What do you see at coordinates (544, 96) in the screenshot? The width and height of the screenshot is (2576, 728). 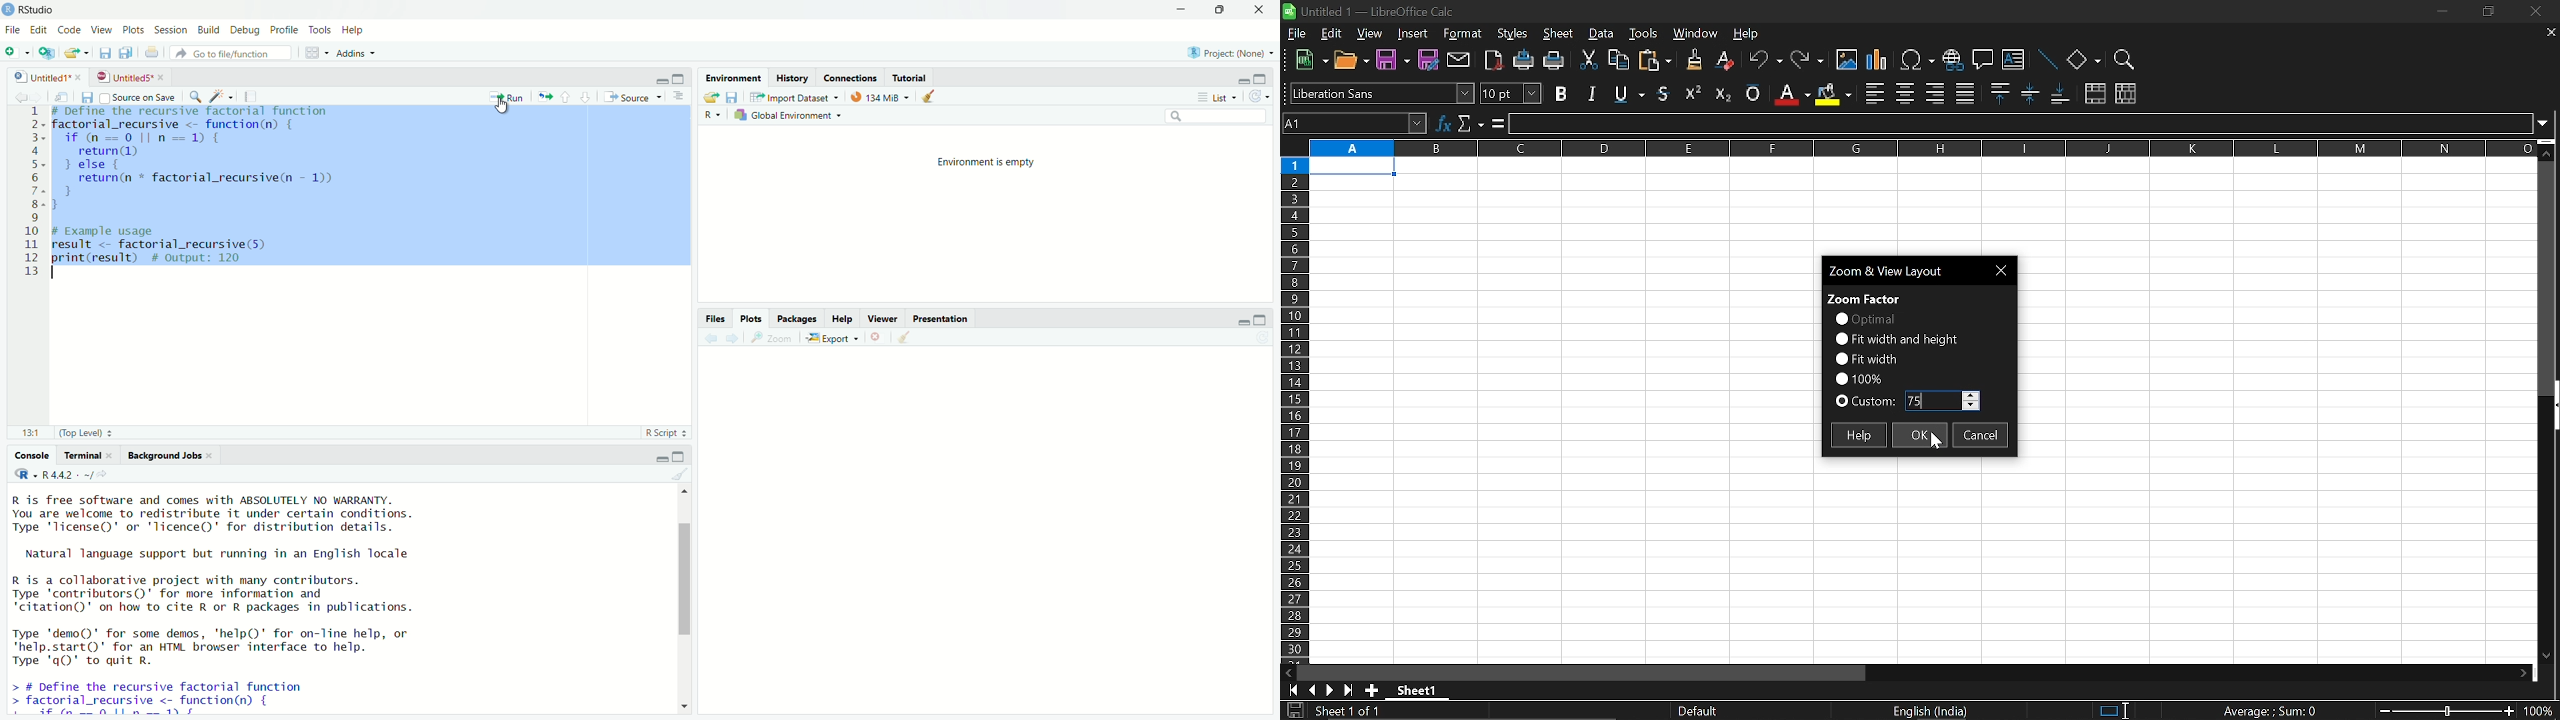 I see `Re-run the previous code region (Ctrl + Alt + P)` at bounding box center [544, 96].